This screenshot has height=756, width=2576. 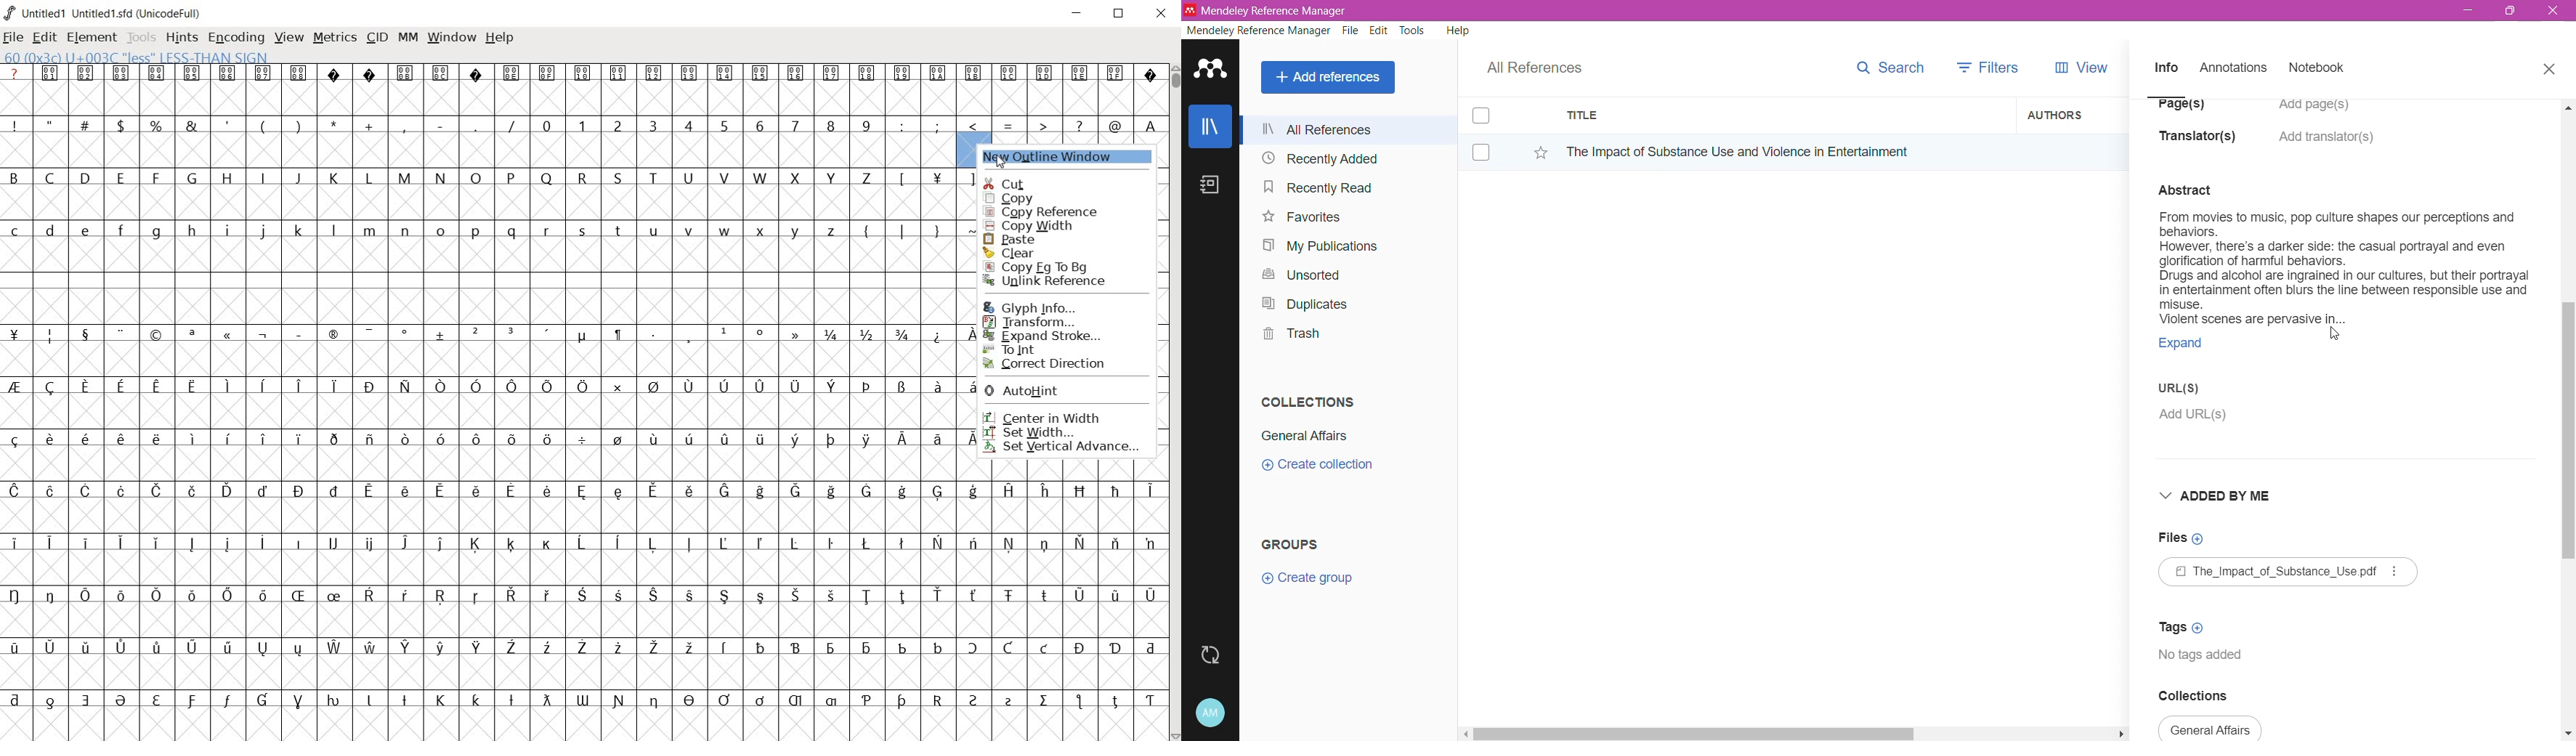 I want to click on 60 (0*3c) U+003c "less" LESS-THAN-SIGN, so click(x=136, y=55).